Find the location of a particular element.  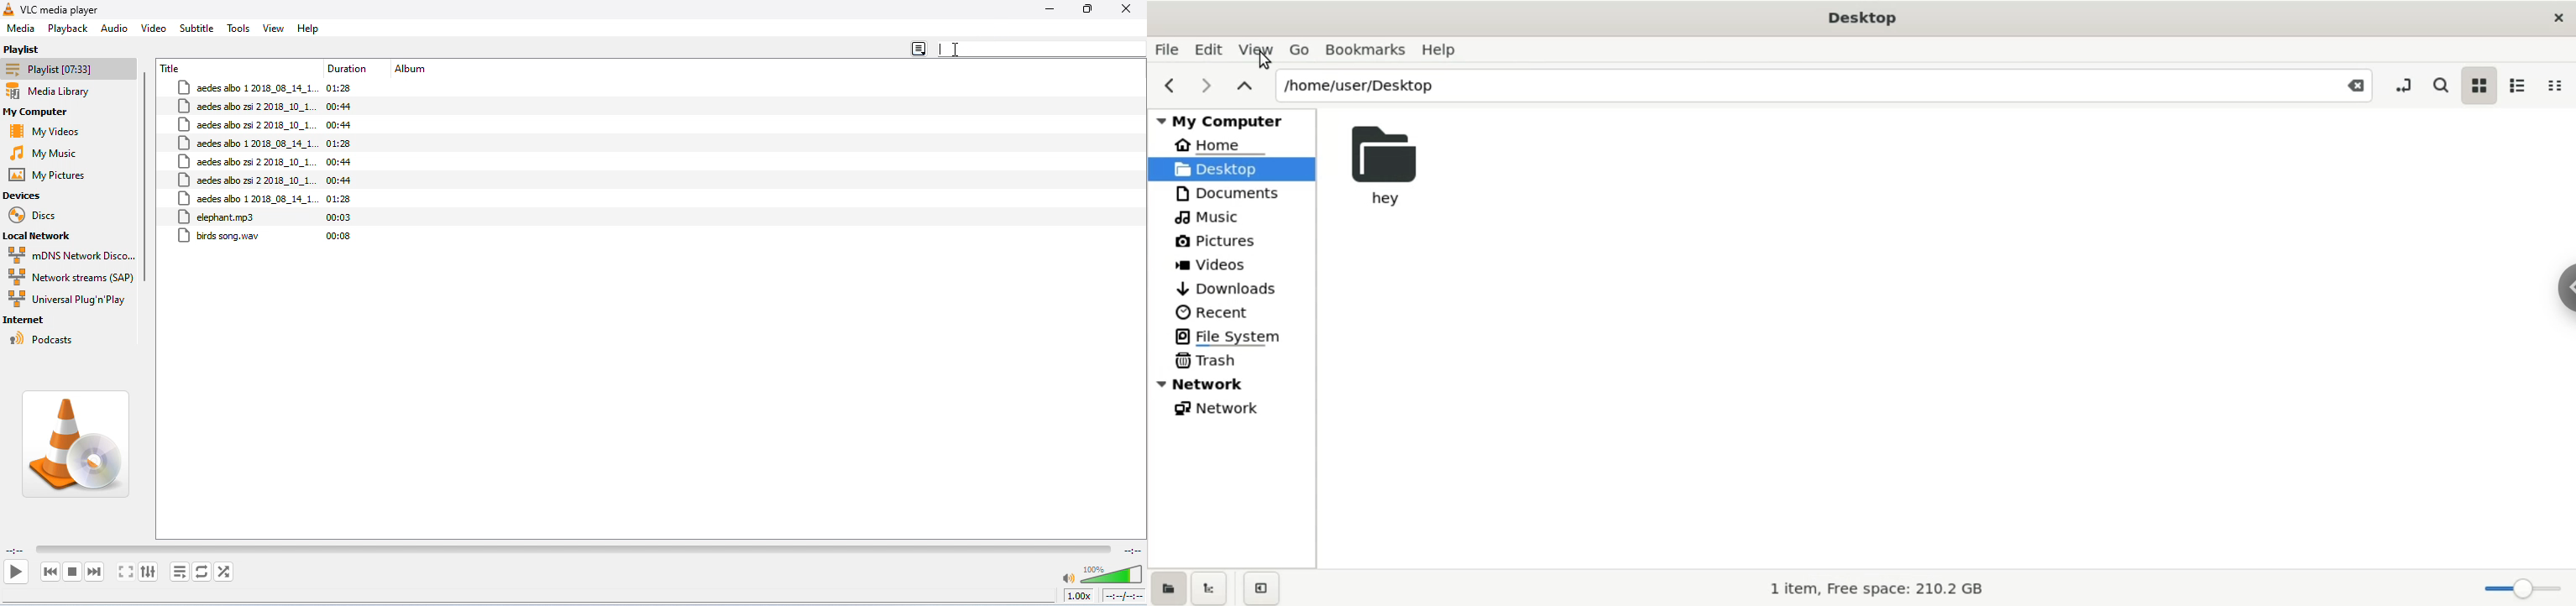

view is located at coordinates (274, 29).